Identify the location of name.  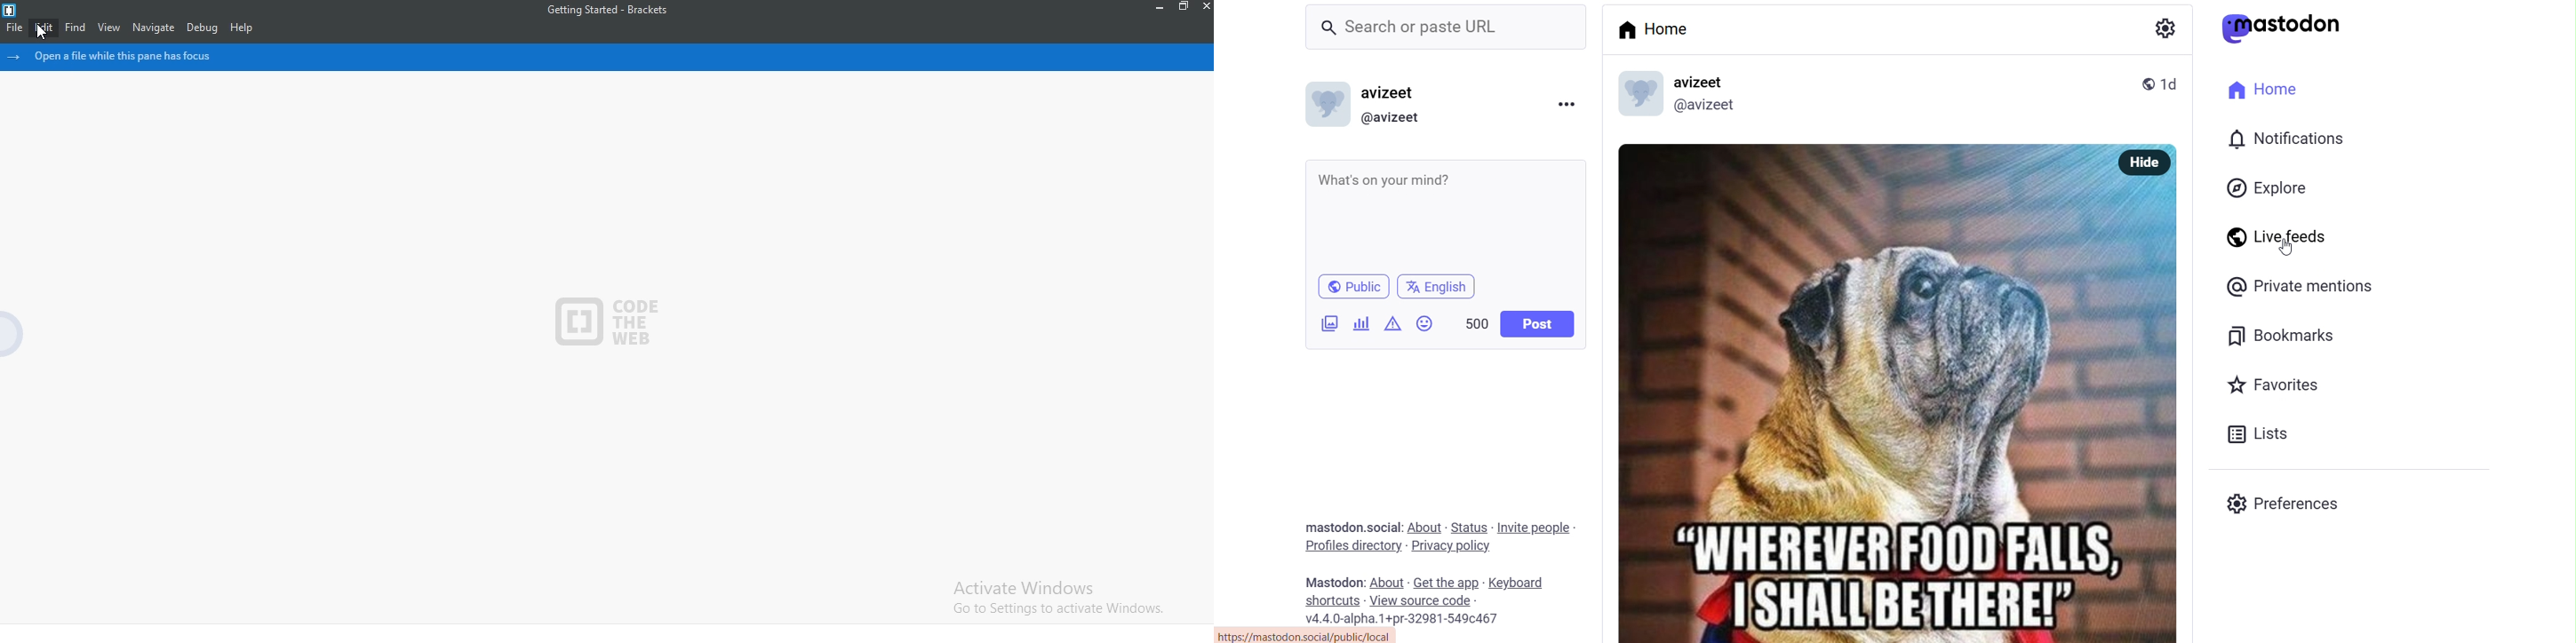
(1390, 94).